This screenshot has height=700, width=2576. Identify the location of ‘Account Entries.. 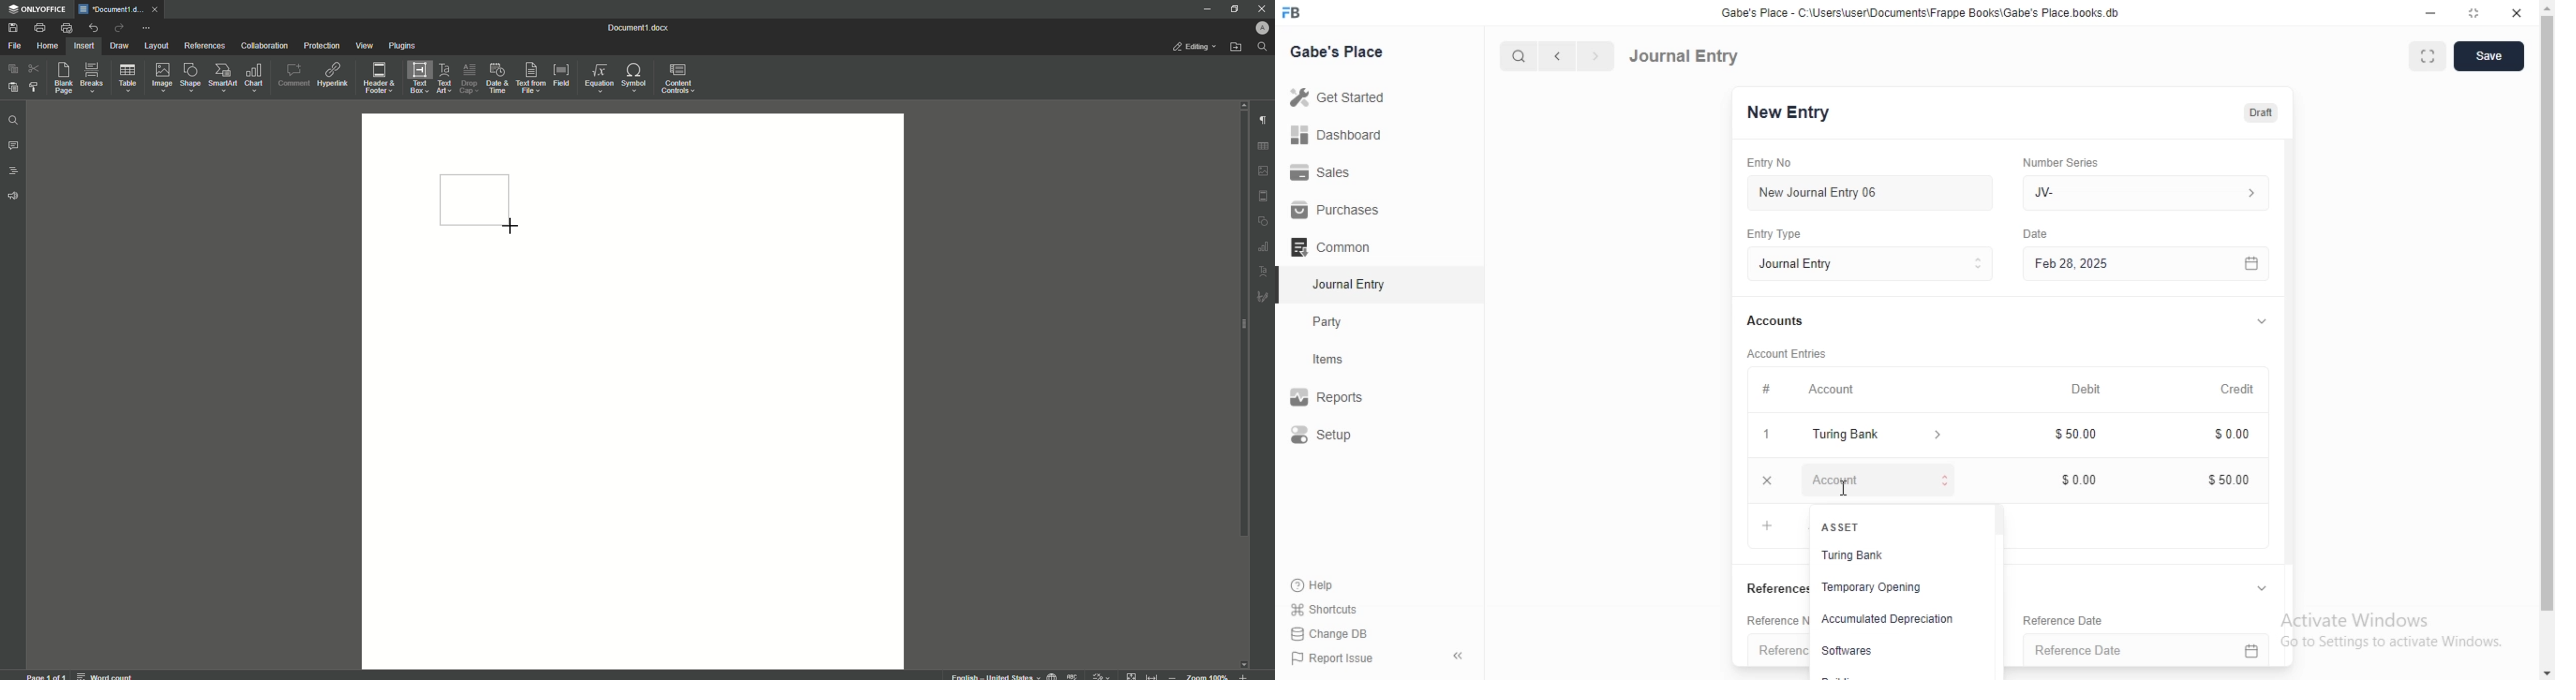
(1803, 352).